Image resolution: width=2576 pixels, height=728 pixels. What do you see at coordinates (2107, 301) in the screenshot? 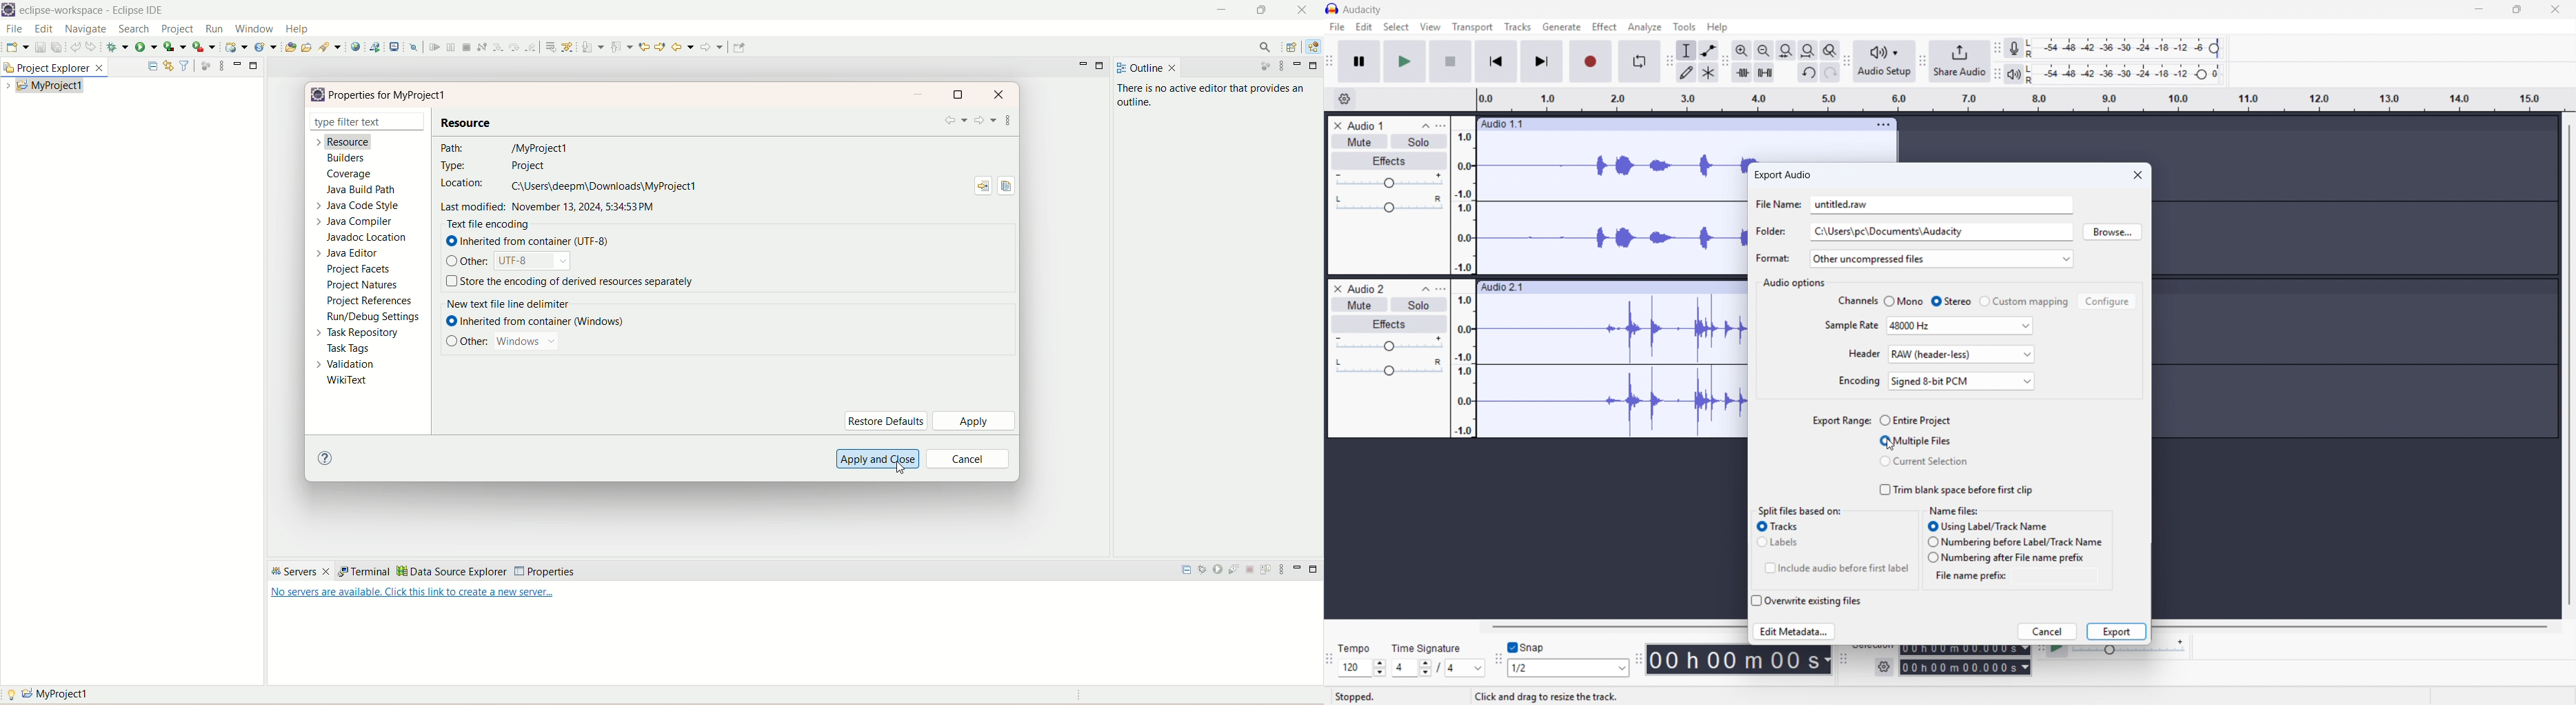
I see `Configure ` at bounding box center [2107, 301].